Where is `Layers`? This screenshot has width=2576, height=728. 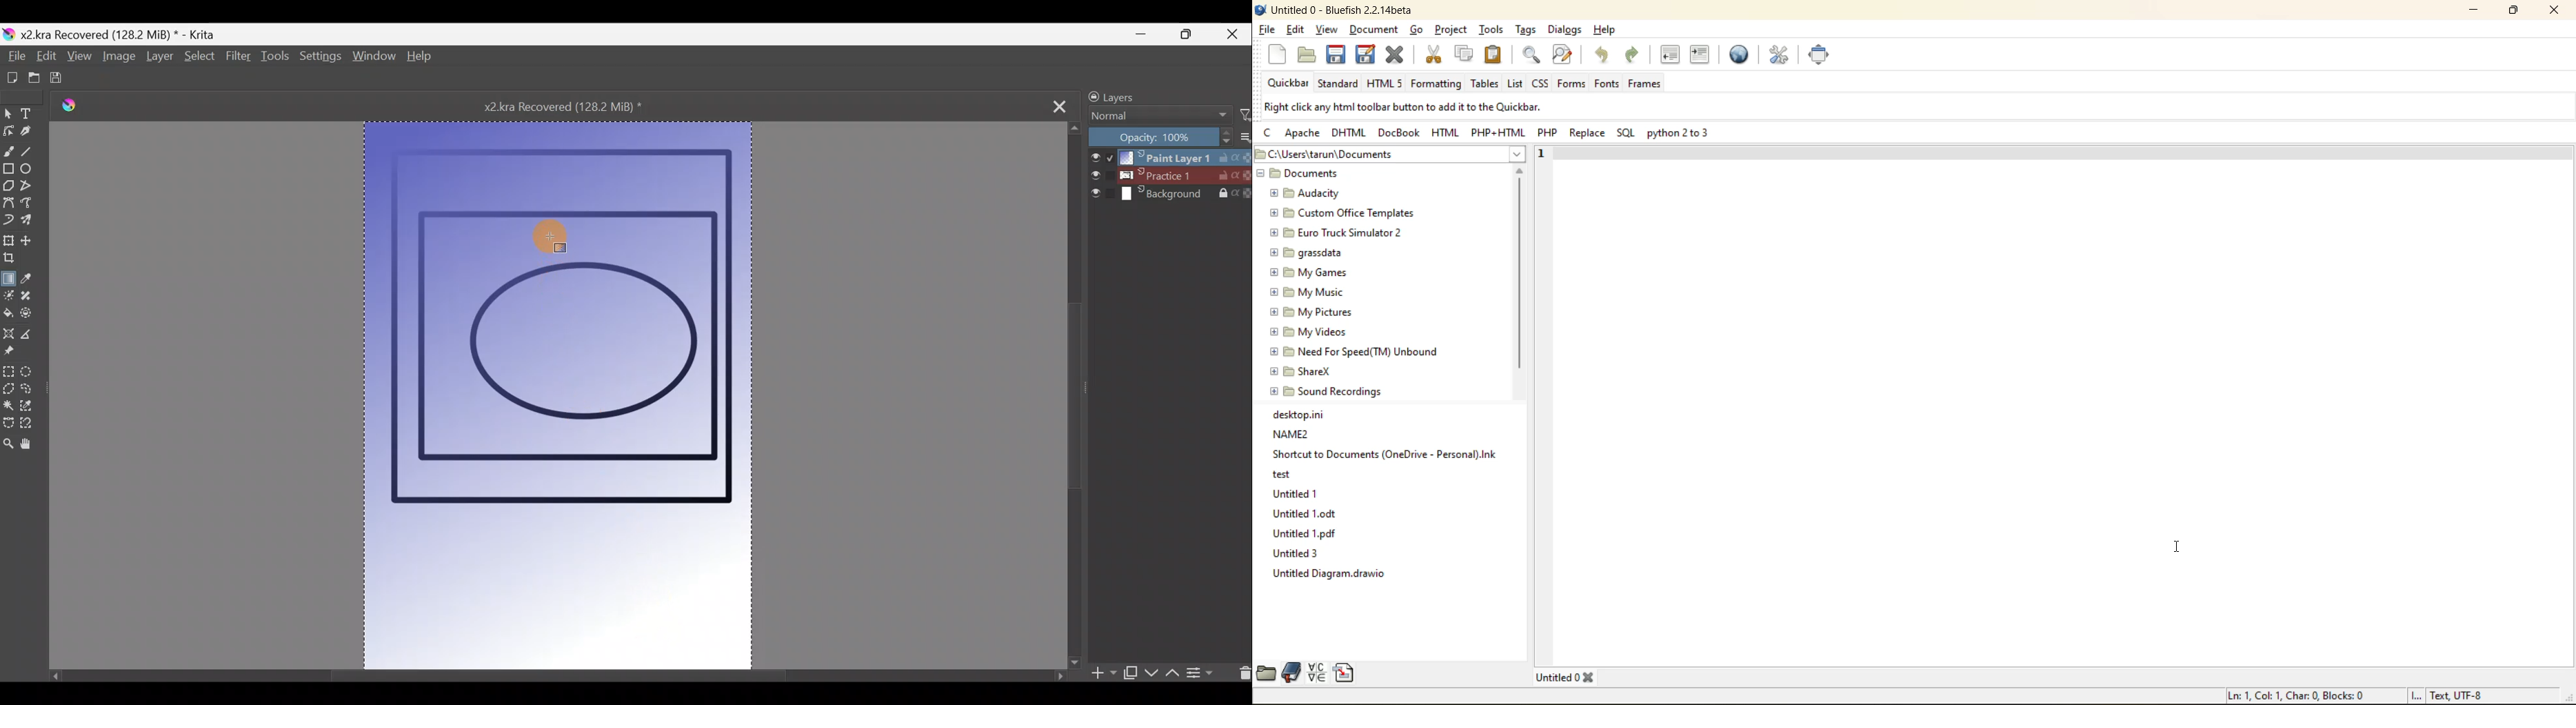
Layers is located at coordinates (1146, 95).